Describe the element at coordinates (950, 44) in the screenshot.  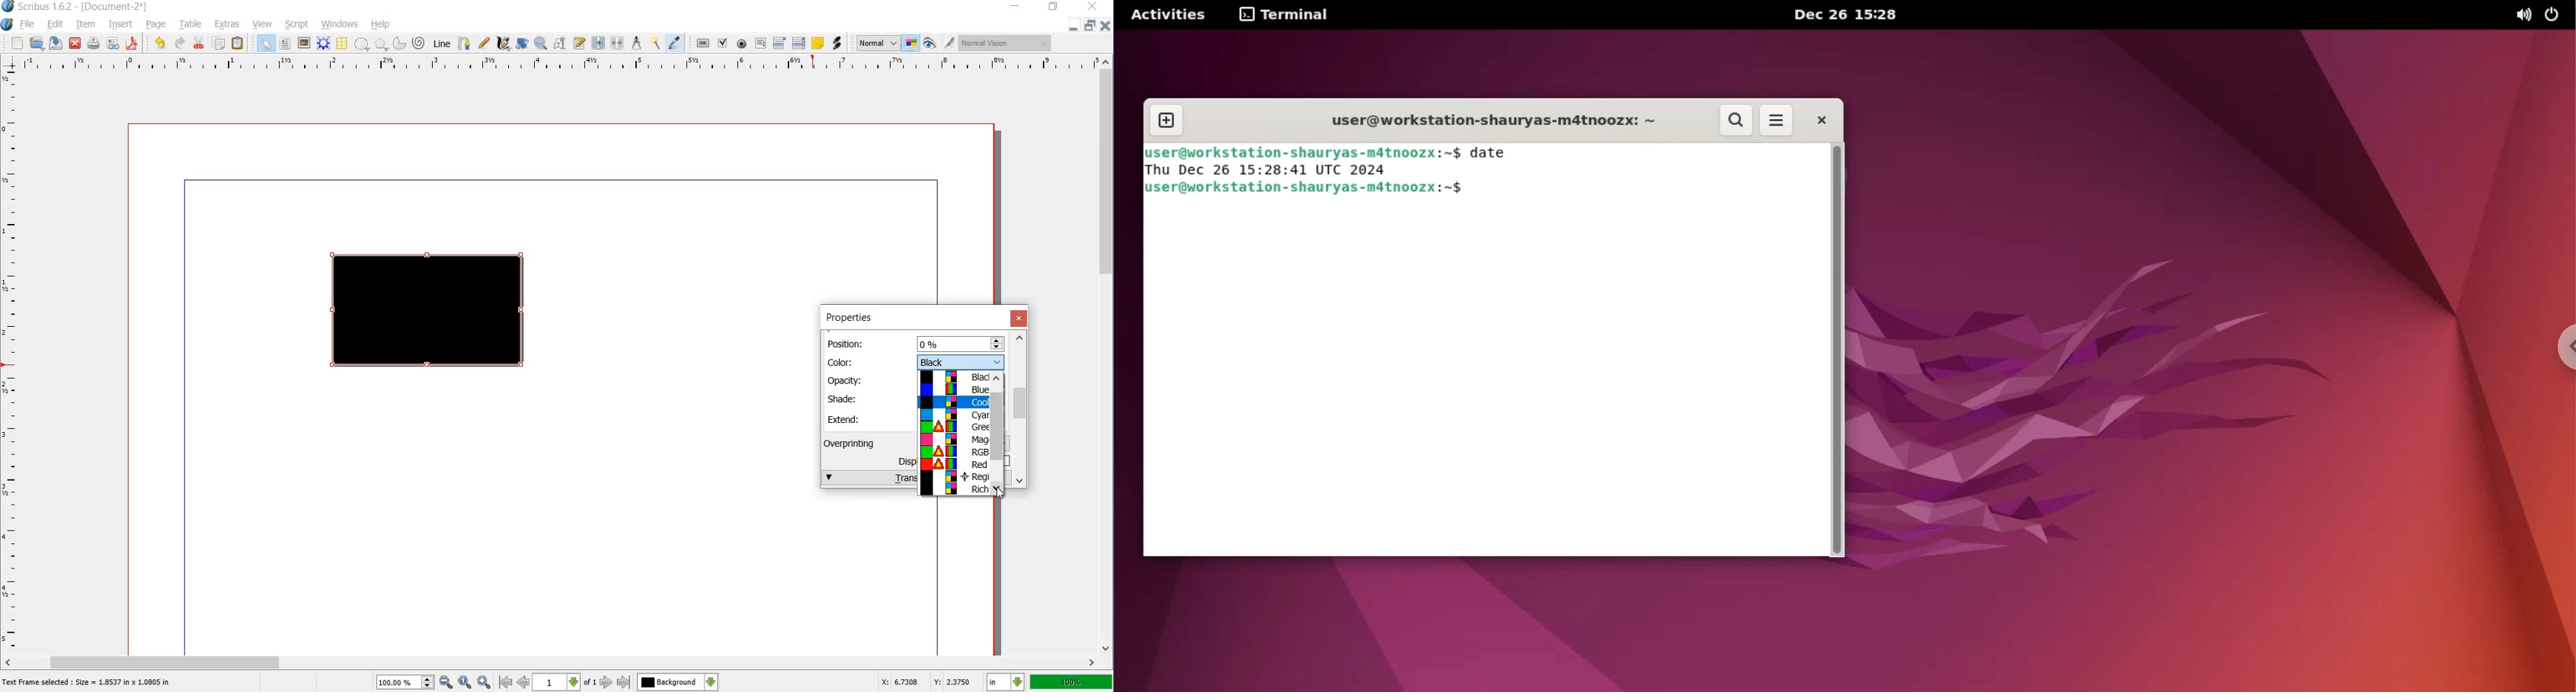
I see `edit in preview mode` at that location.